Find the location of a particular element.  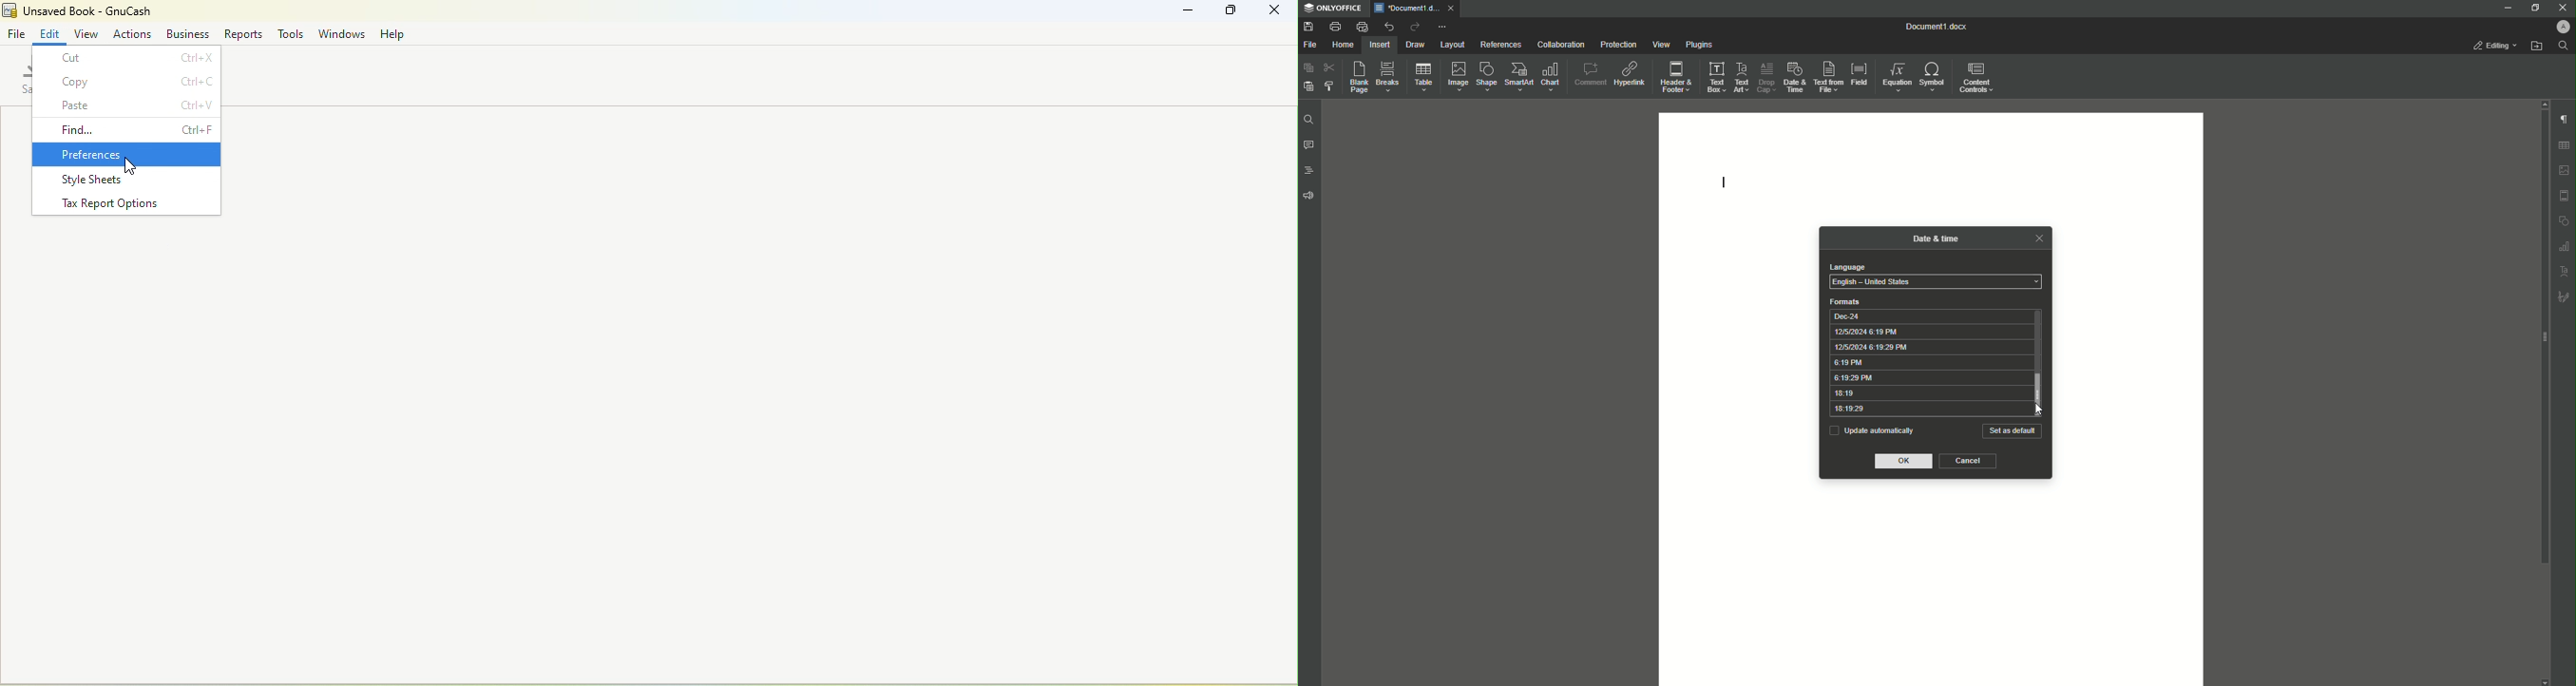

Cut is located at coordinates (1329, 67).